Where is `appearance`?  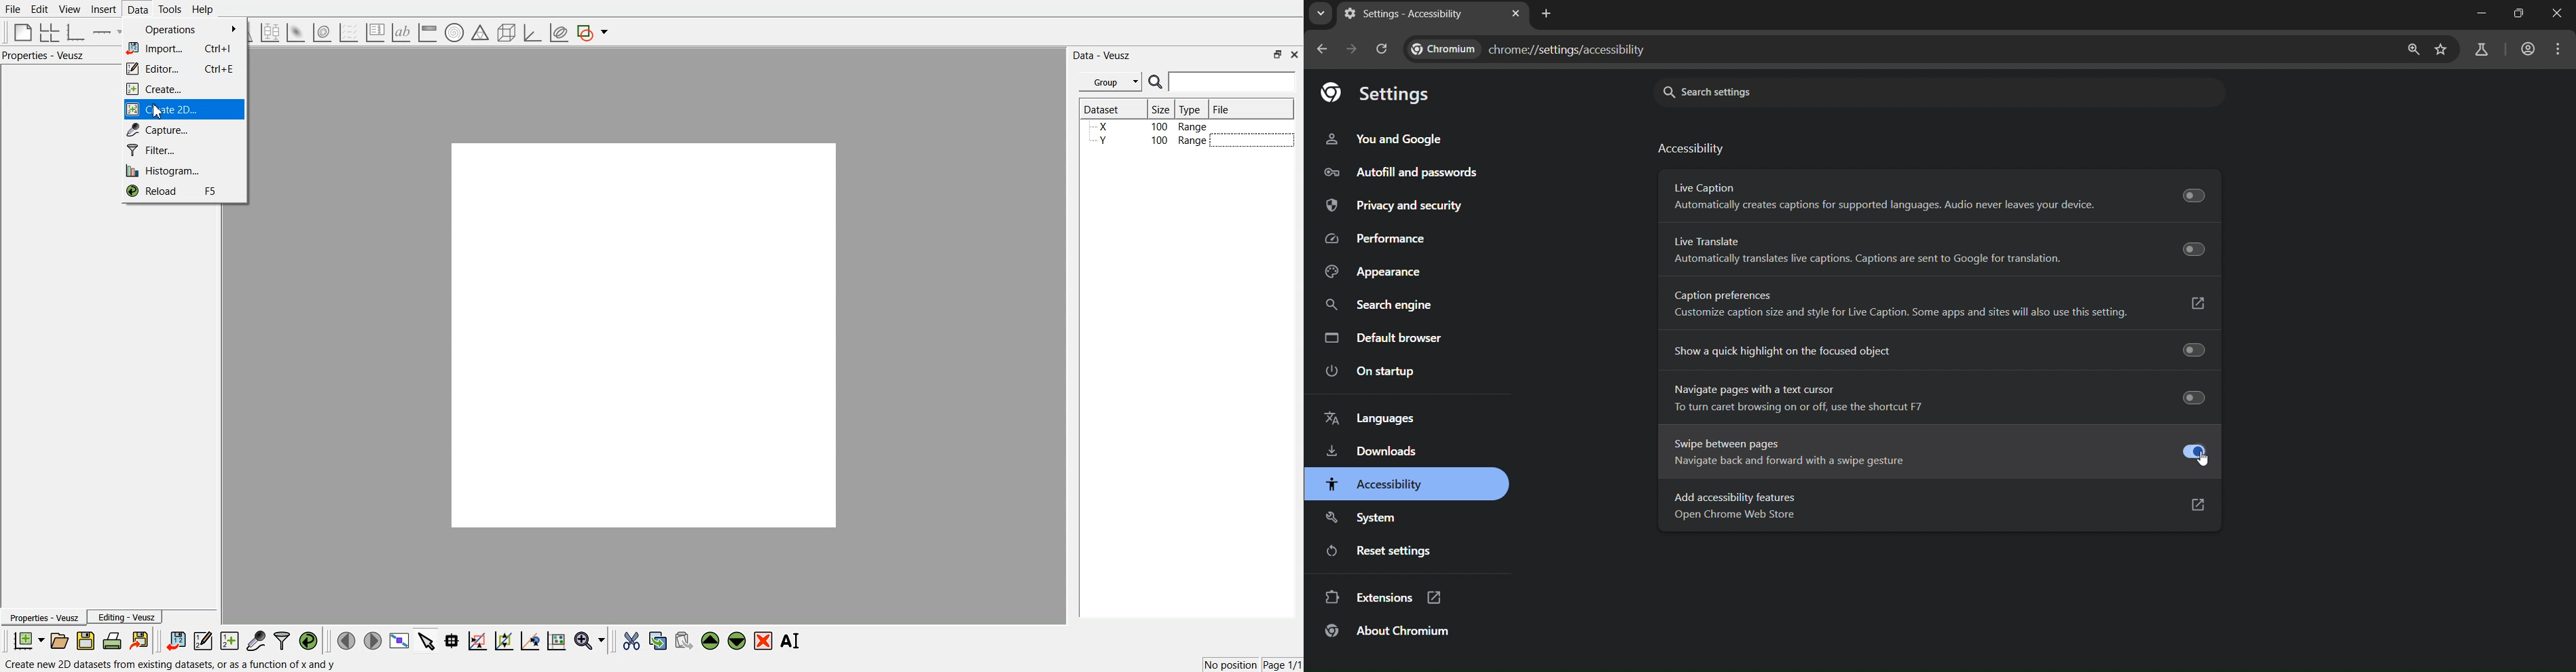 appearance is located at coordinates (1371, 271).